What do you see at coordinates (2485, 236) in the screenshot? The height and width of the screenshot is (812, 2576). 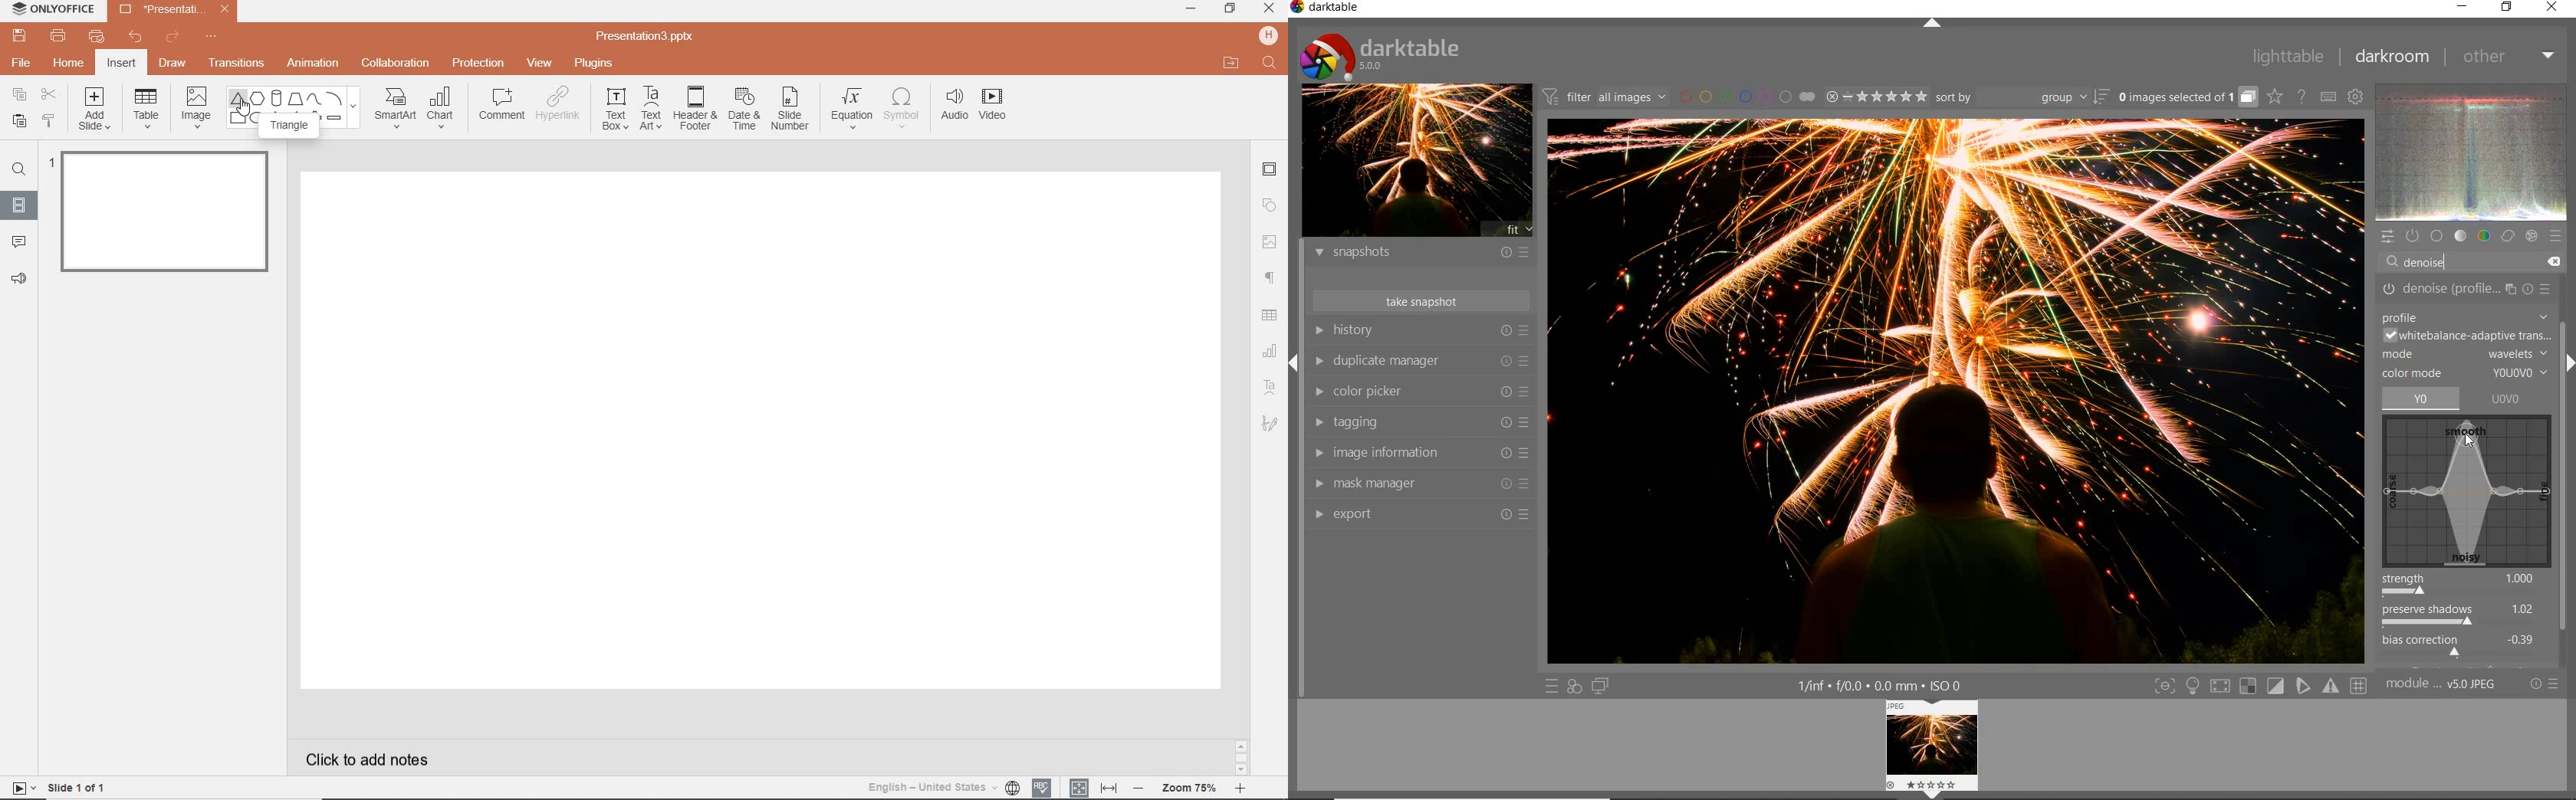 I see `color` at bounding box center [2485, 236].